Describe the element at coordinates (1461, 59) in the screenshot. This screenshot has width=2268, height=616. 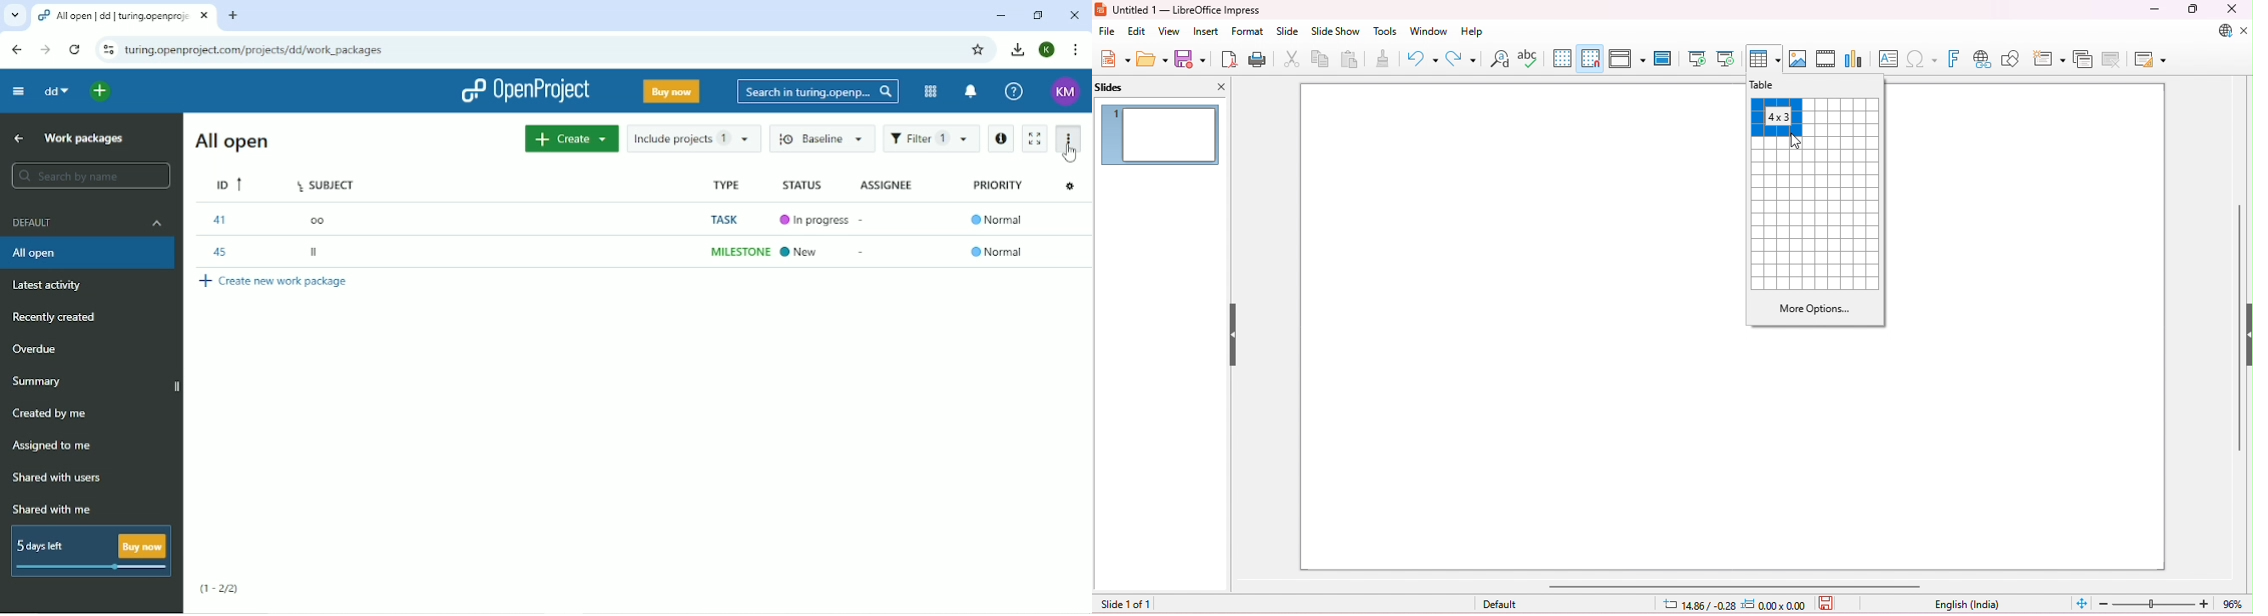
I see `redo` at that location.